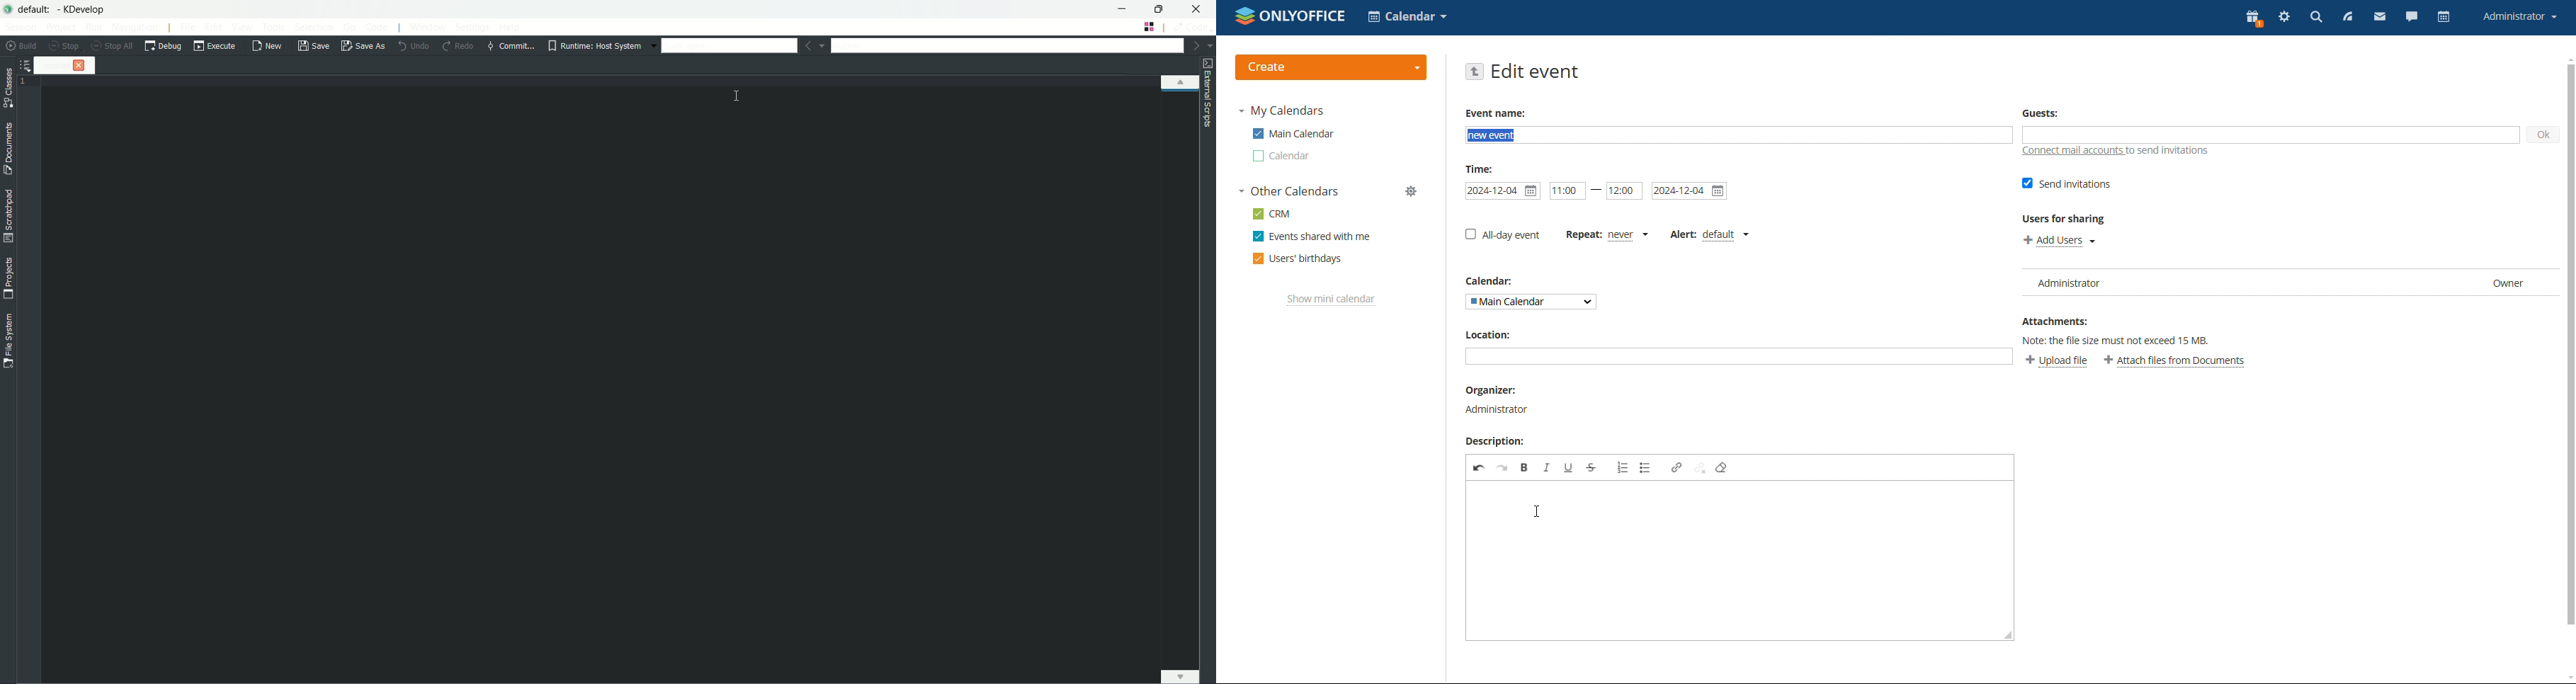 This screenshot has width=2576, height=700. What do you see at coordinates (1290, 16) in the screenshot?
I see `logo` at bounding box center [1290, 16].